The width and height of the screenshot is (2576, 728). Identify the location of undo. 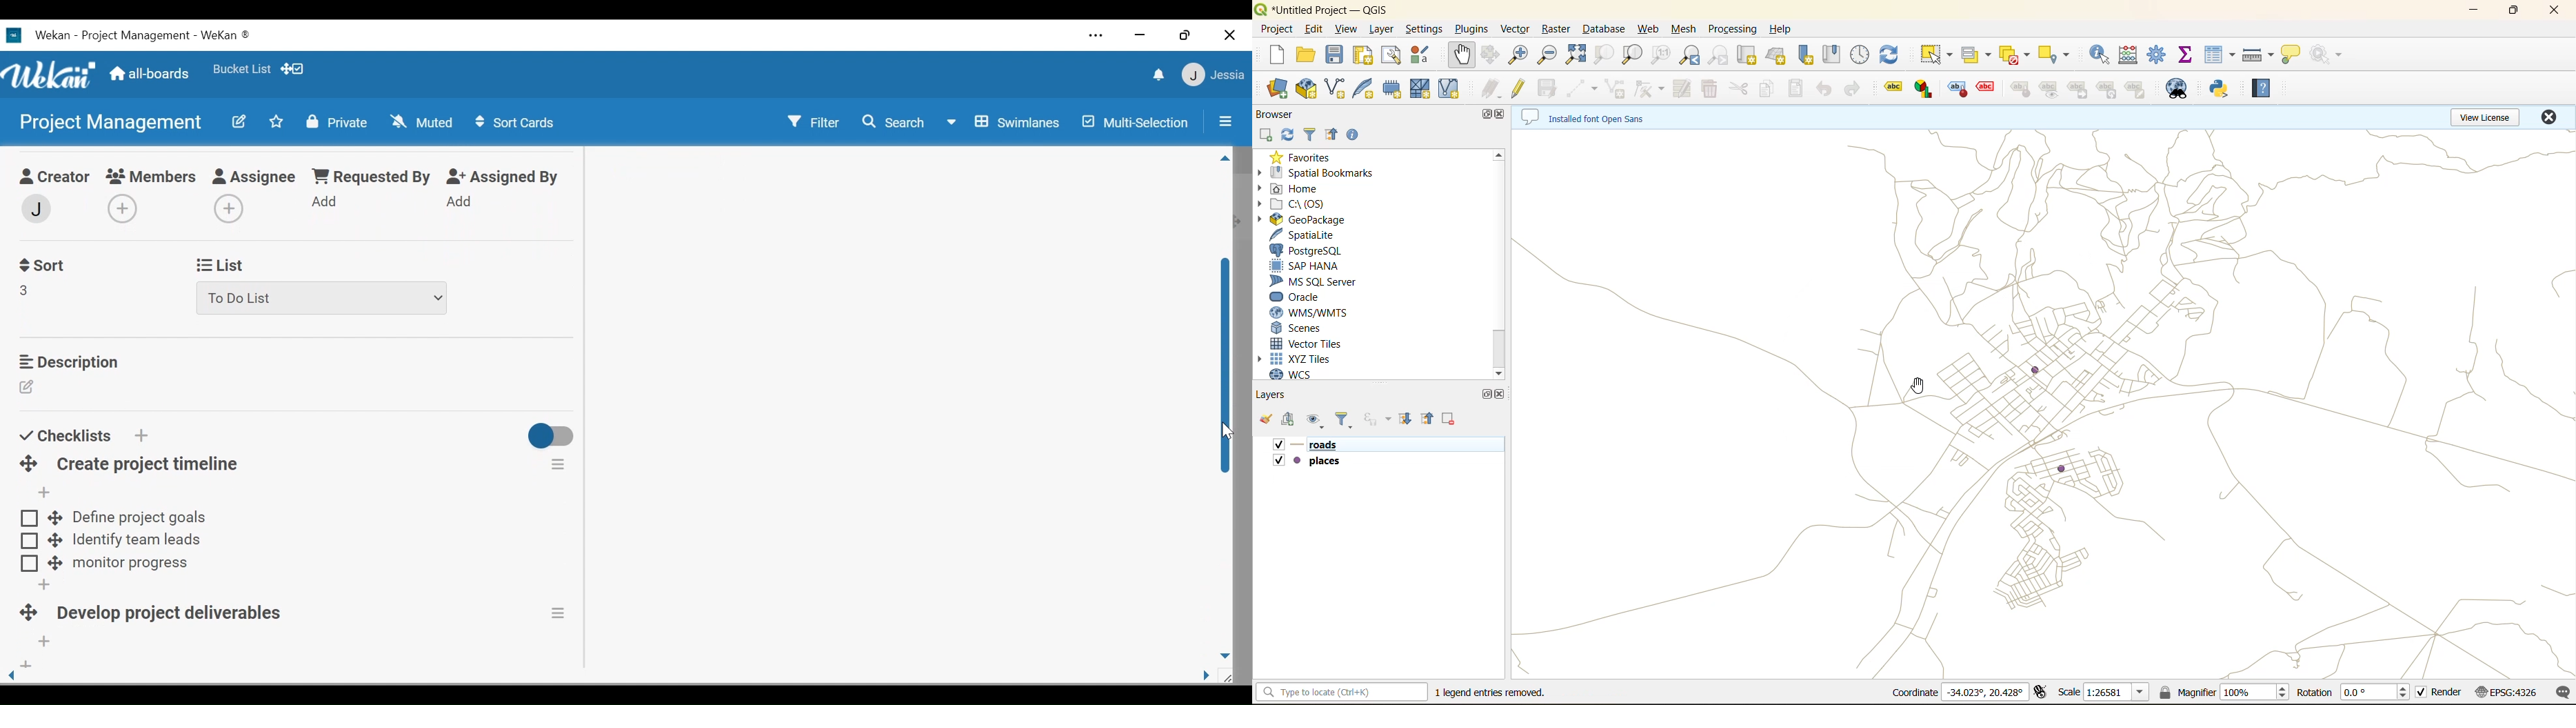
(1821, 91).